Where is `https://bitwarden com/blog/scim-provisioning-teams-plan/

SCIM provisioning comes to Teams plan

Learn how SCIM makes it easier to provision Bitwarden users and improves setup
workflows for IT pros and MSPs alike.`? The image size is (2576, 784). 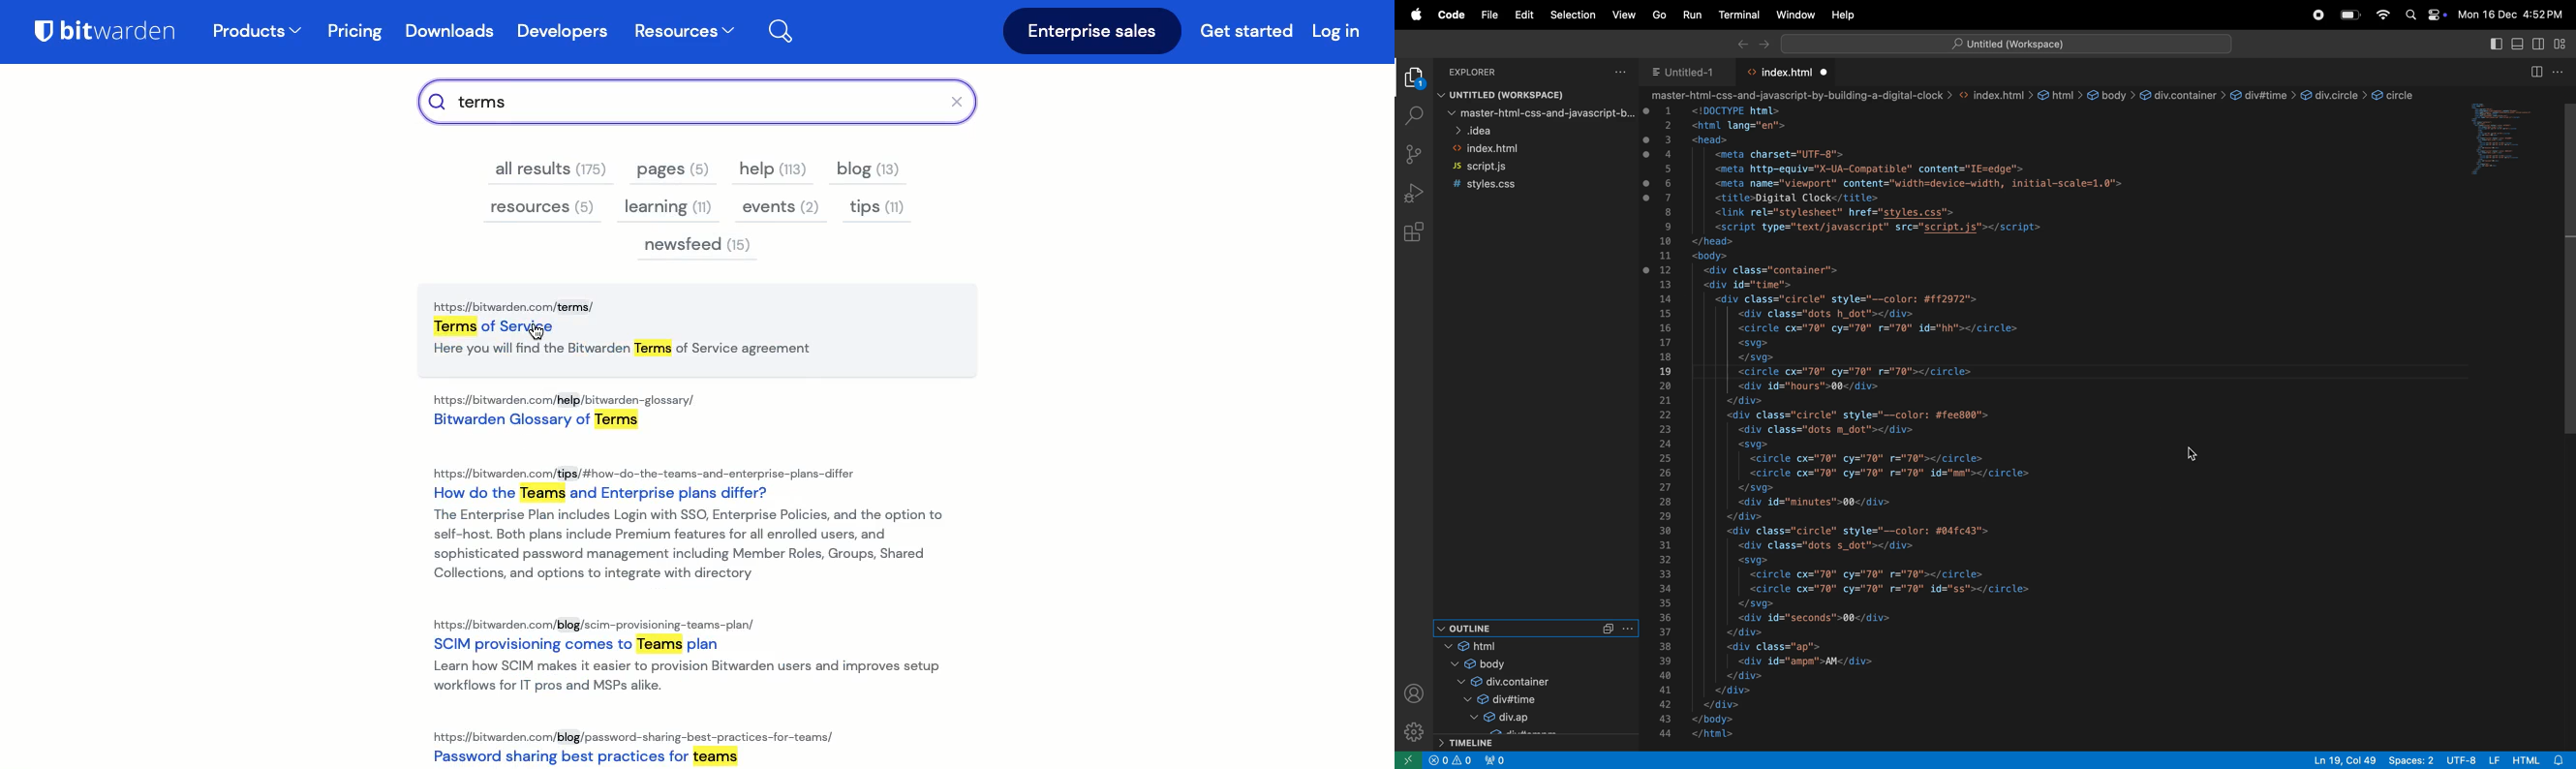 https://bitwarden com/blog/scim-provisioning-teams-plan/

SCIM provisioning comes to Teams plan

Learn how SCIM makes it easier to provision Bitwarden users and improves setup
workflows for IT pros and MSPs alike. is located at coordinates (696, 656).